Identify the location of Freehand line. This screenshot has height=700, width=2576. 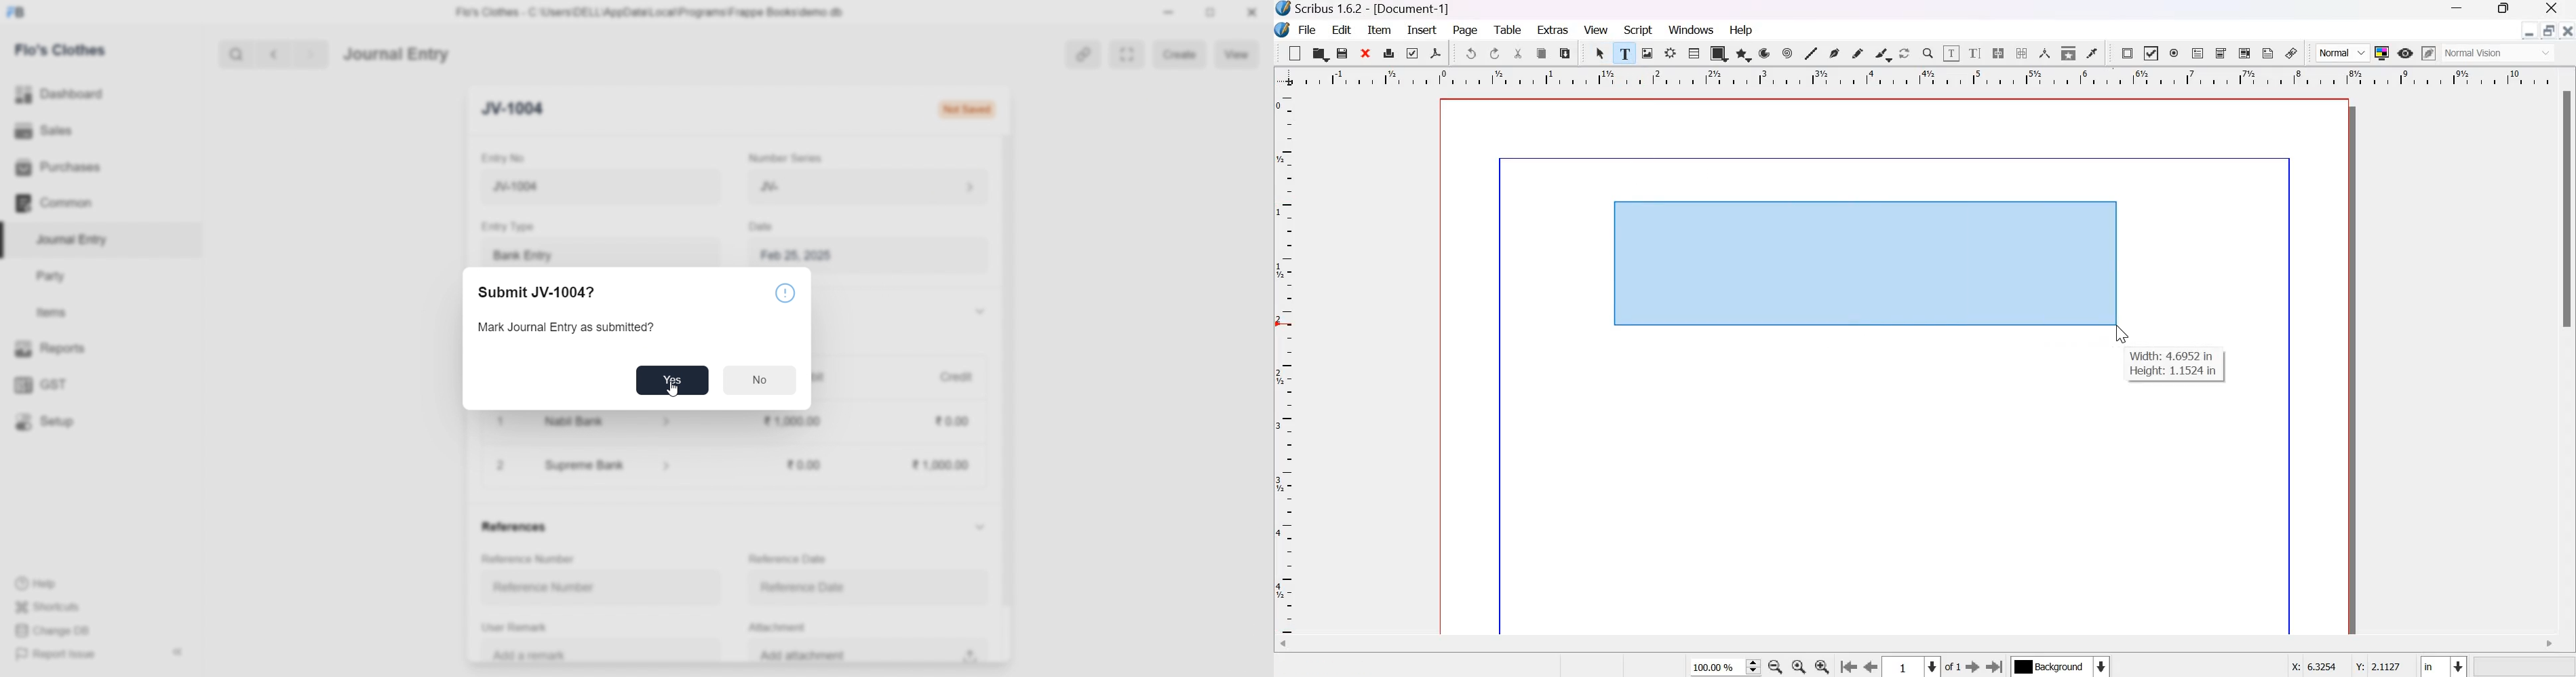
(1857, 54).